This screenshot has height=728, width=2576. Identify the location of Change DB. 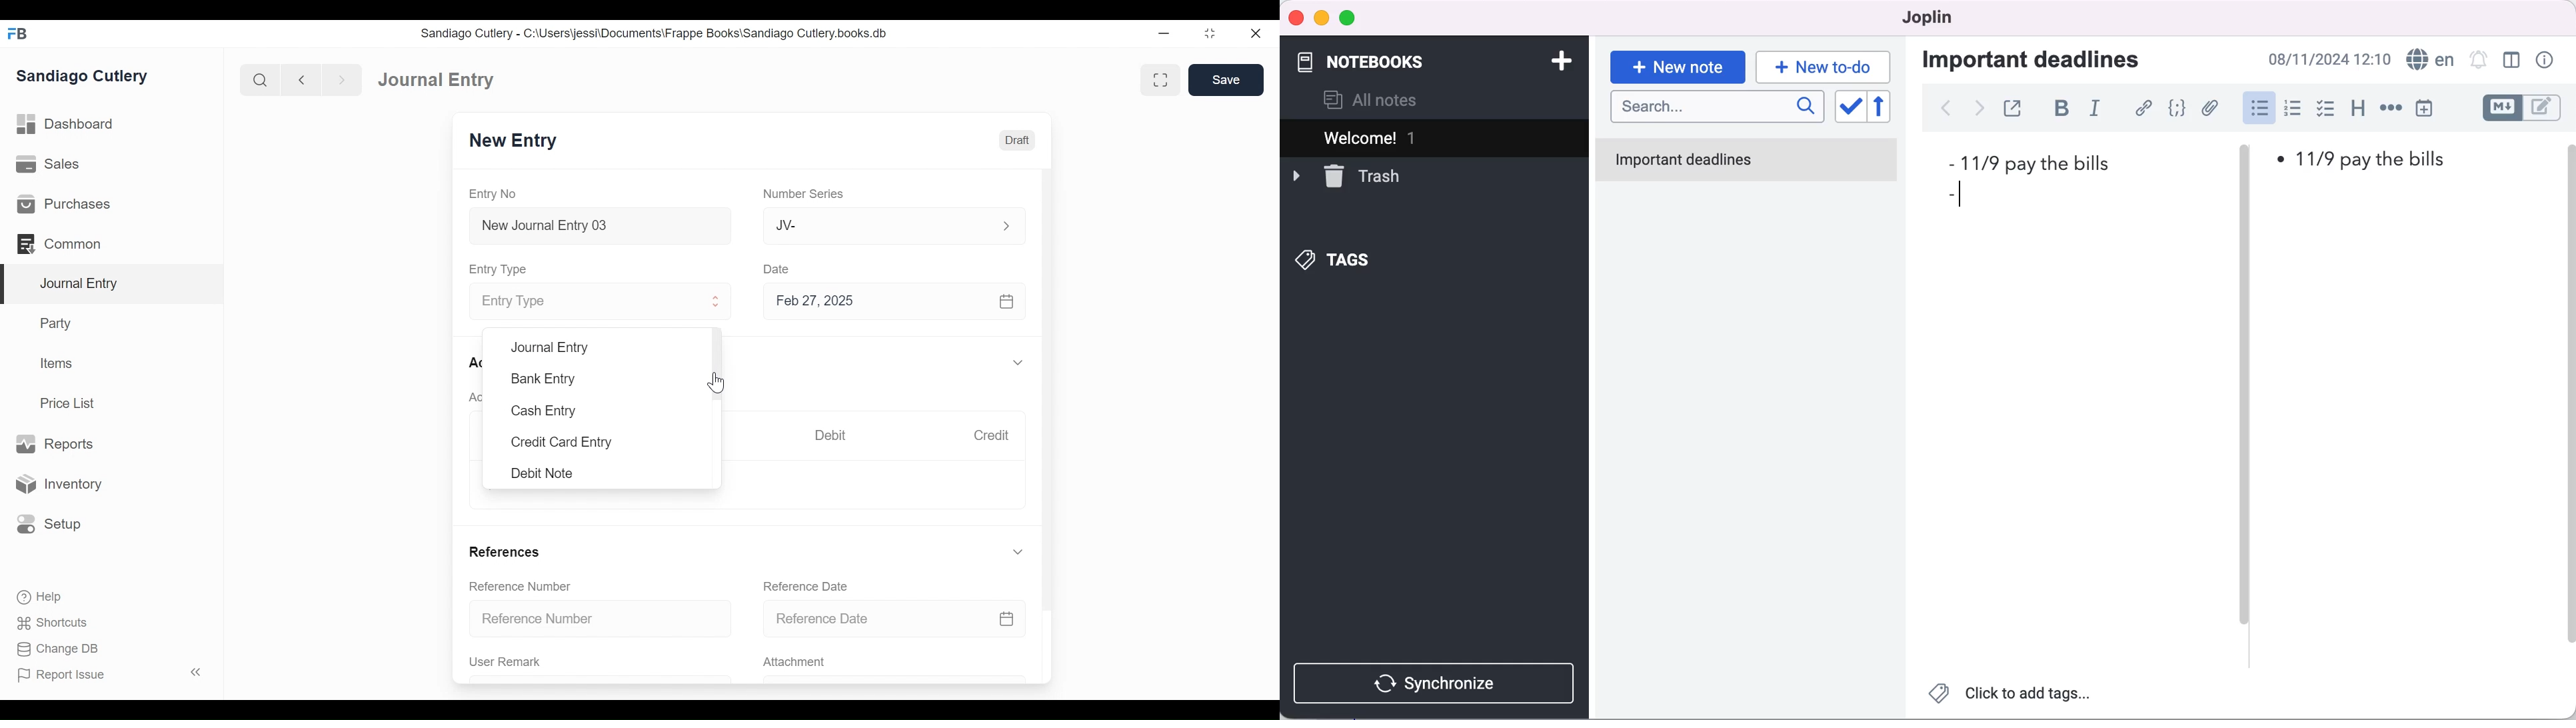
(57, 649).